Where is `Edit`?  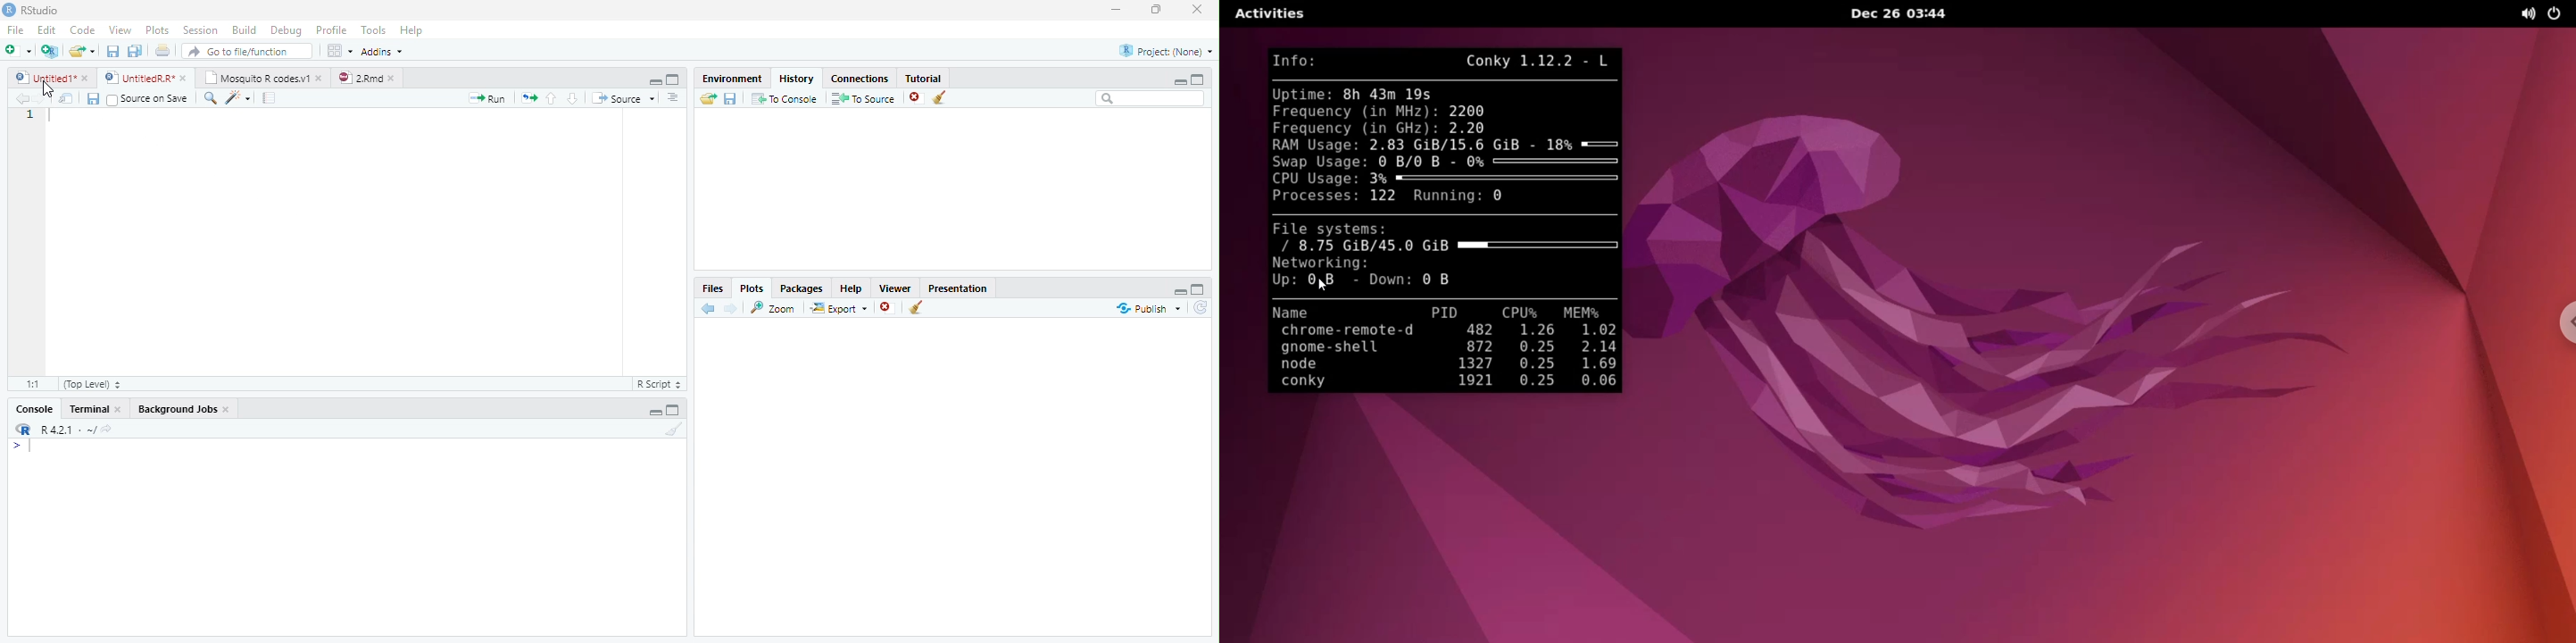 Edit is located at coordinates (47, 28).